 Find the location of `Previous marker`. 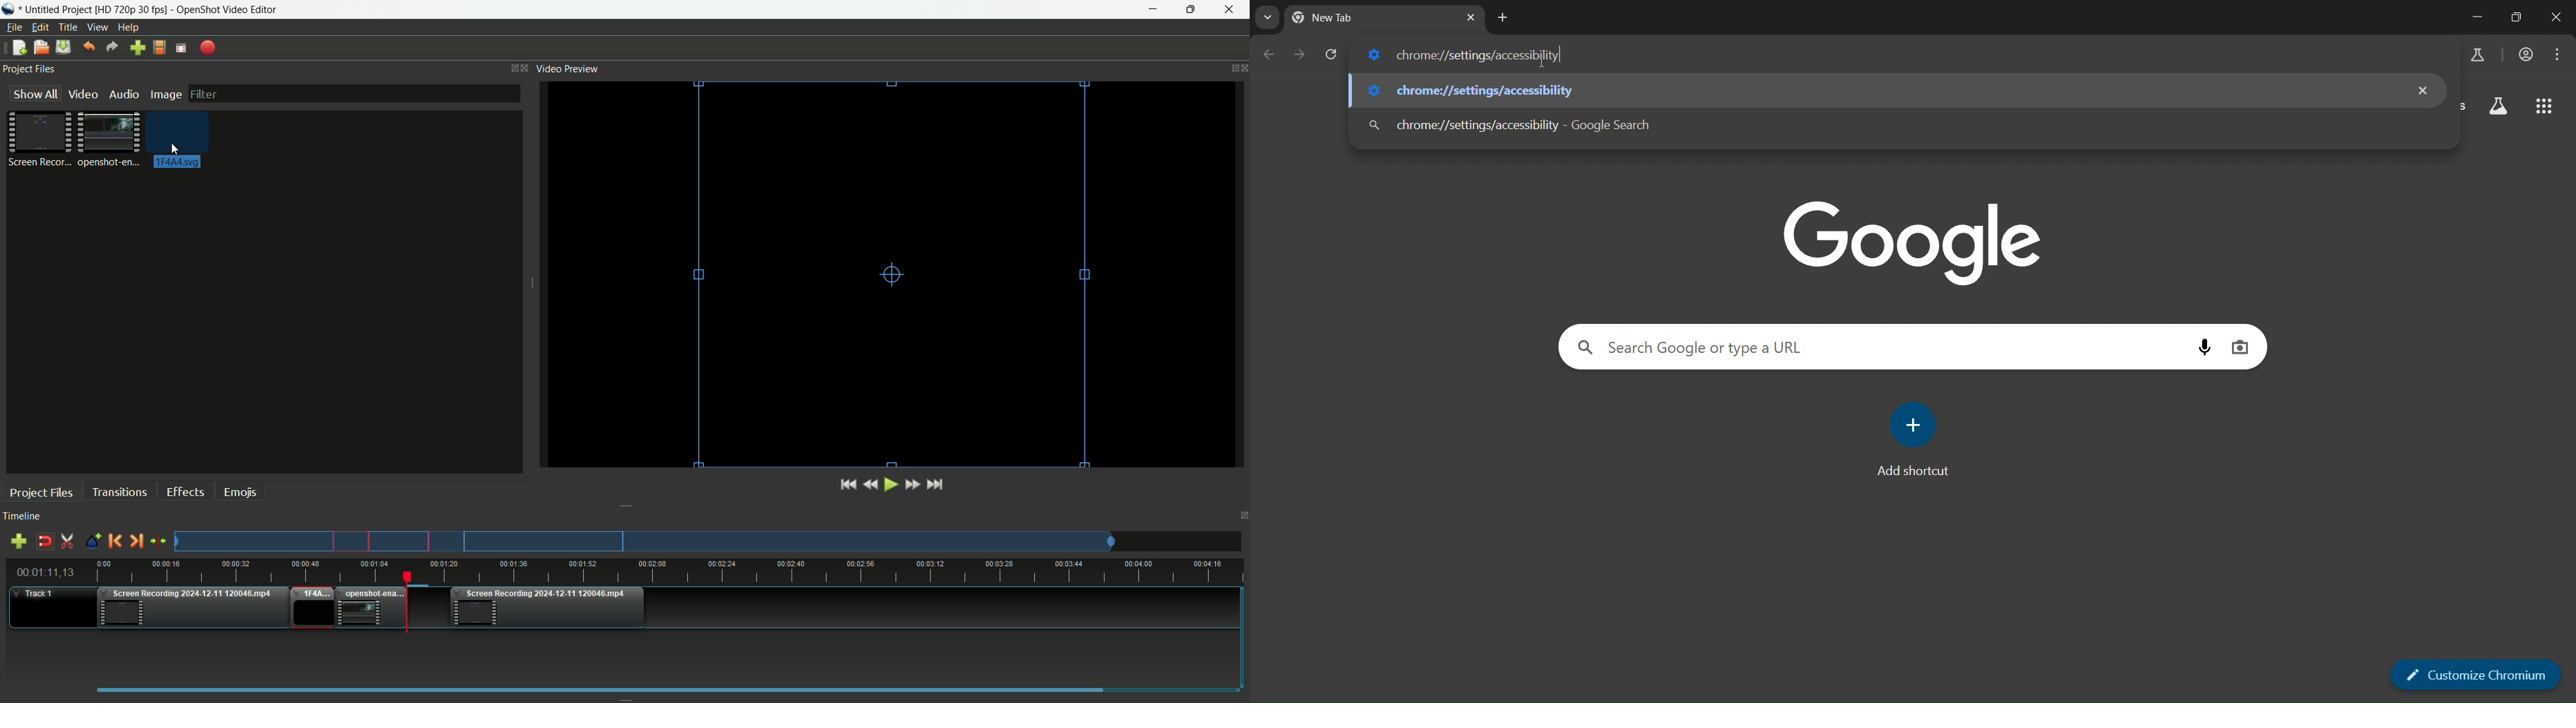

Previous marker is located at coordinates (115, 541).